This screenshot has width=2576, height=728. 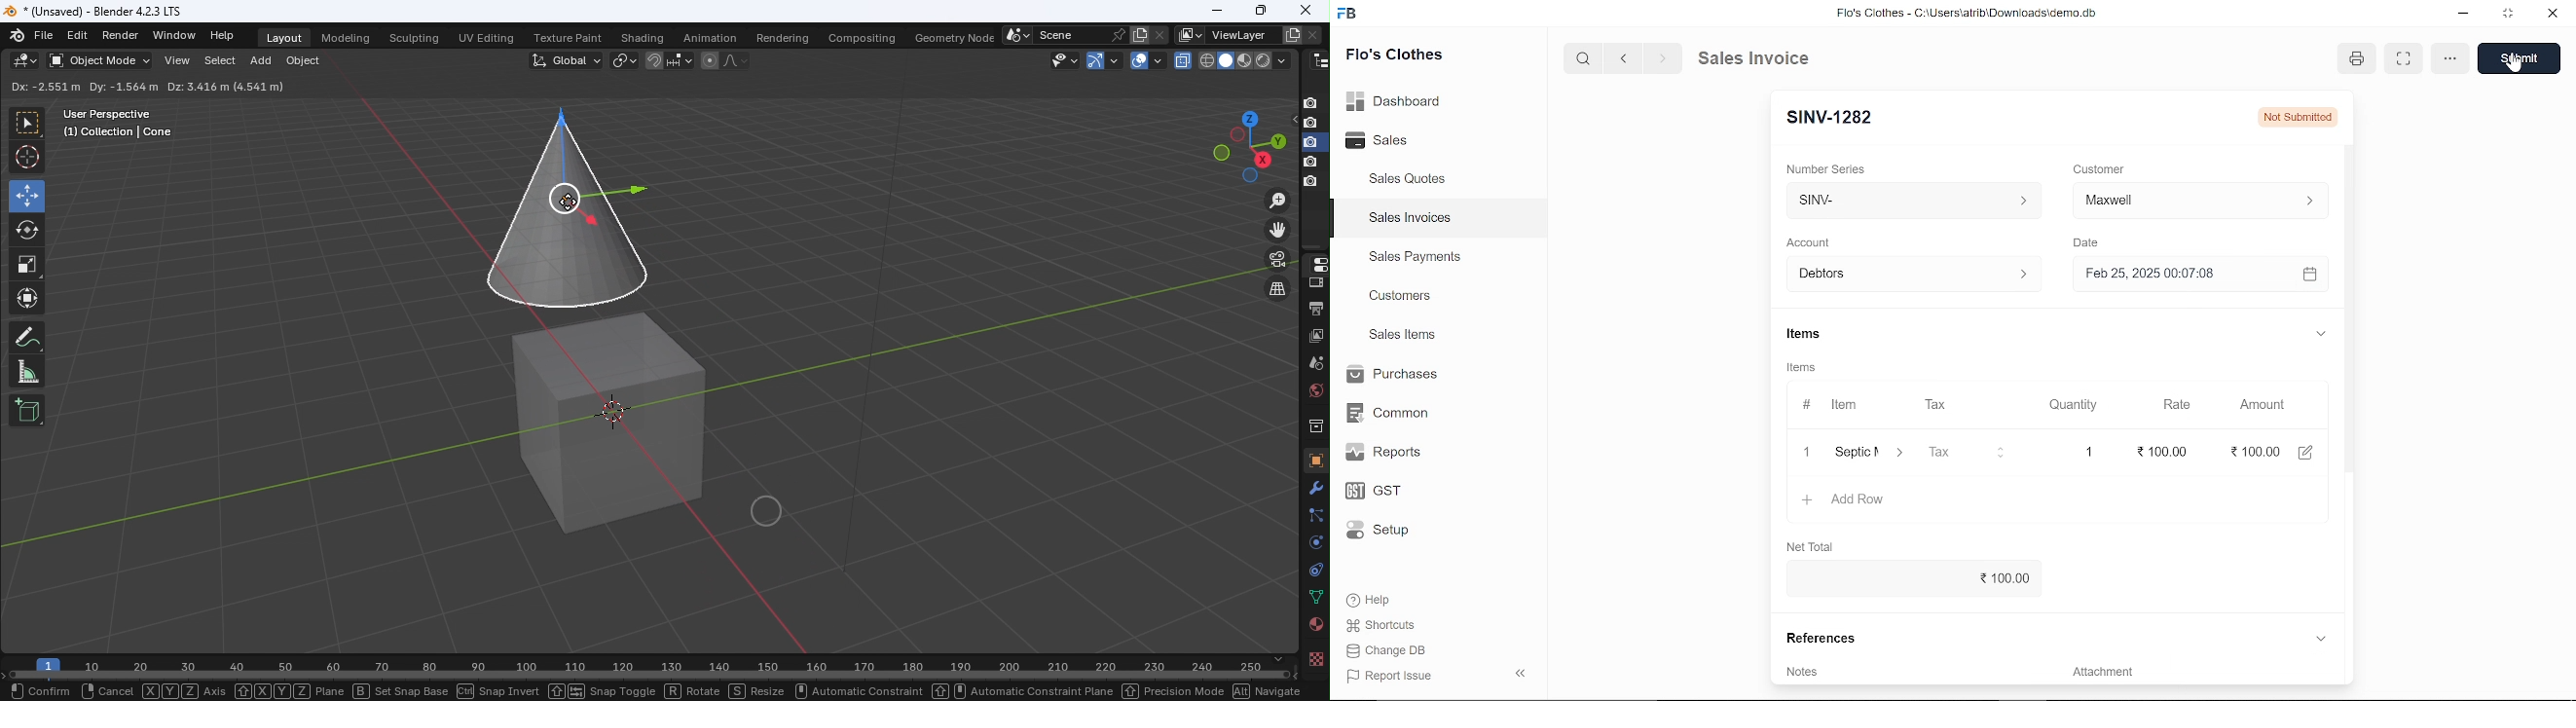 I want to click on New Entry, so click(x=1831, y=119).